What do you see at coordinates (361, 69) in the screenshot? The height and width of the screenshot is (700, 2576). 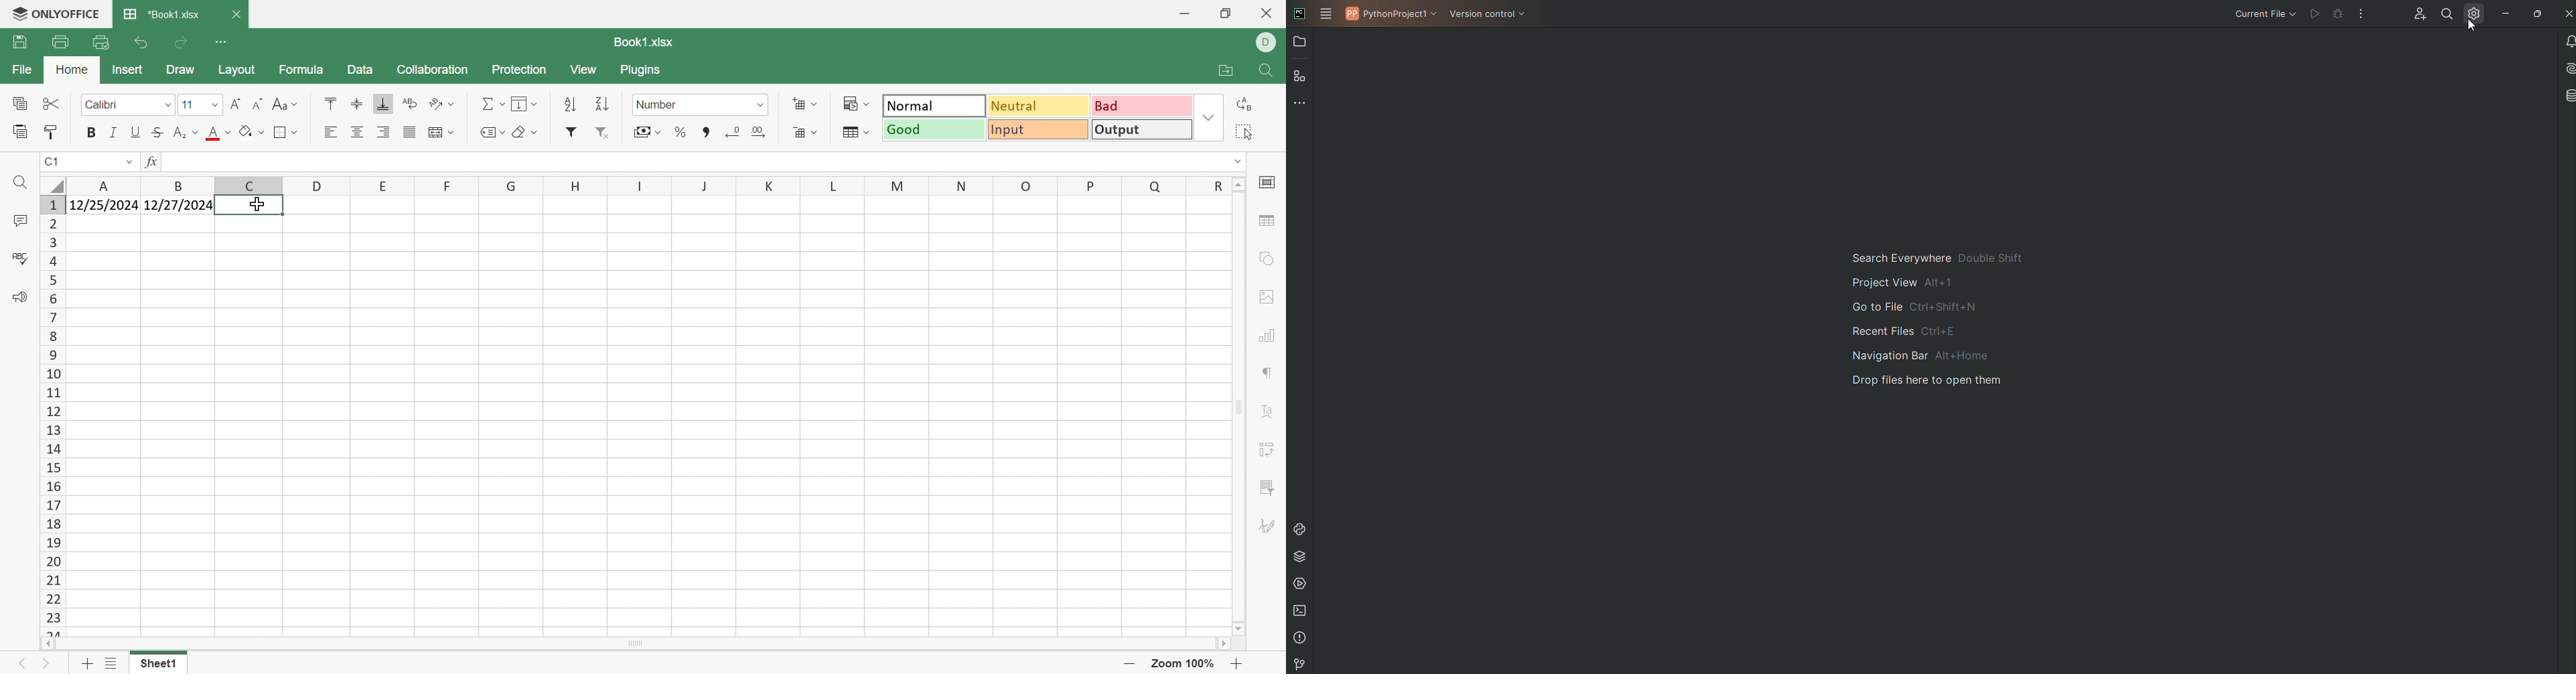 I see `Data` at bounding box center [361, 69].